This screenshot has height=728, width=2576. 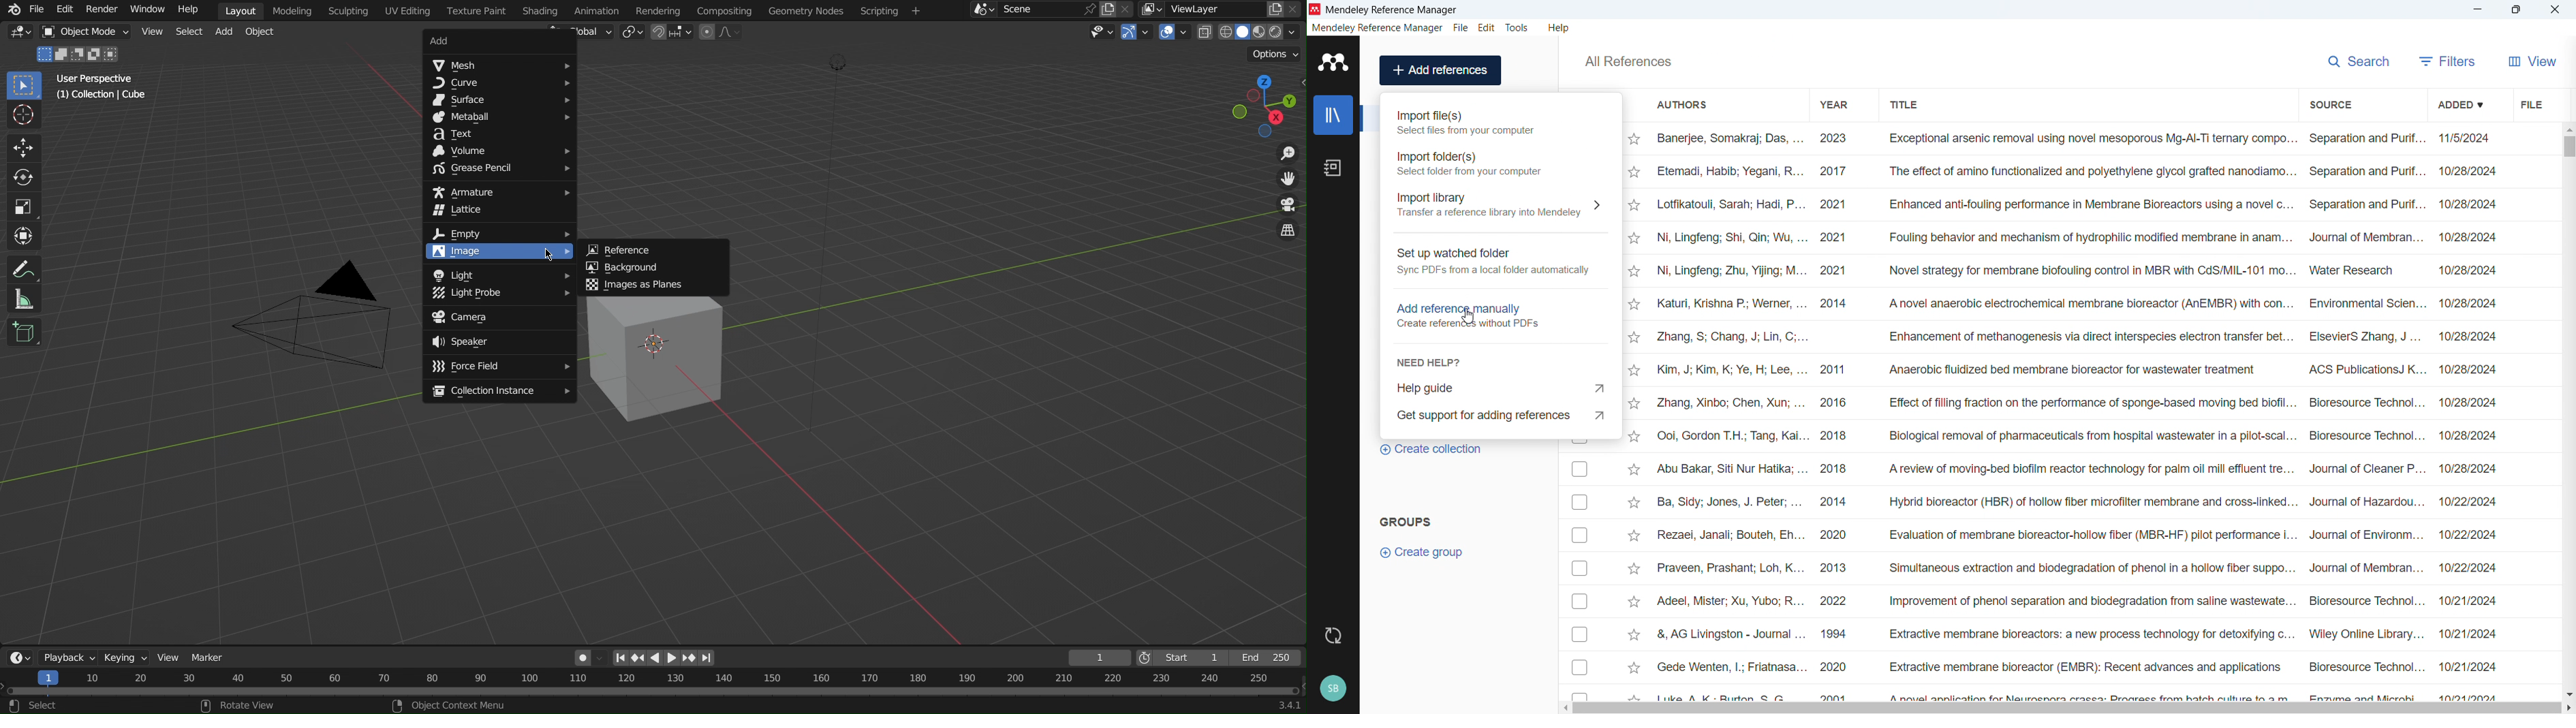 I want to click on  Maximise, so click(x=2517, y=10).